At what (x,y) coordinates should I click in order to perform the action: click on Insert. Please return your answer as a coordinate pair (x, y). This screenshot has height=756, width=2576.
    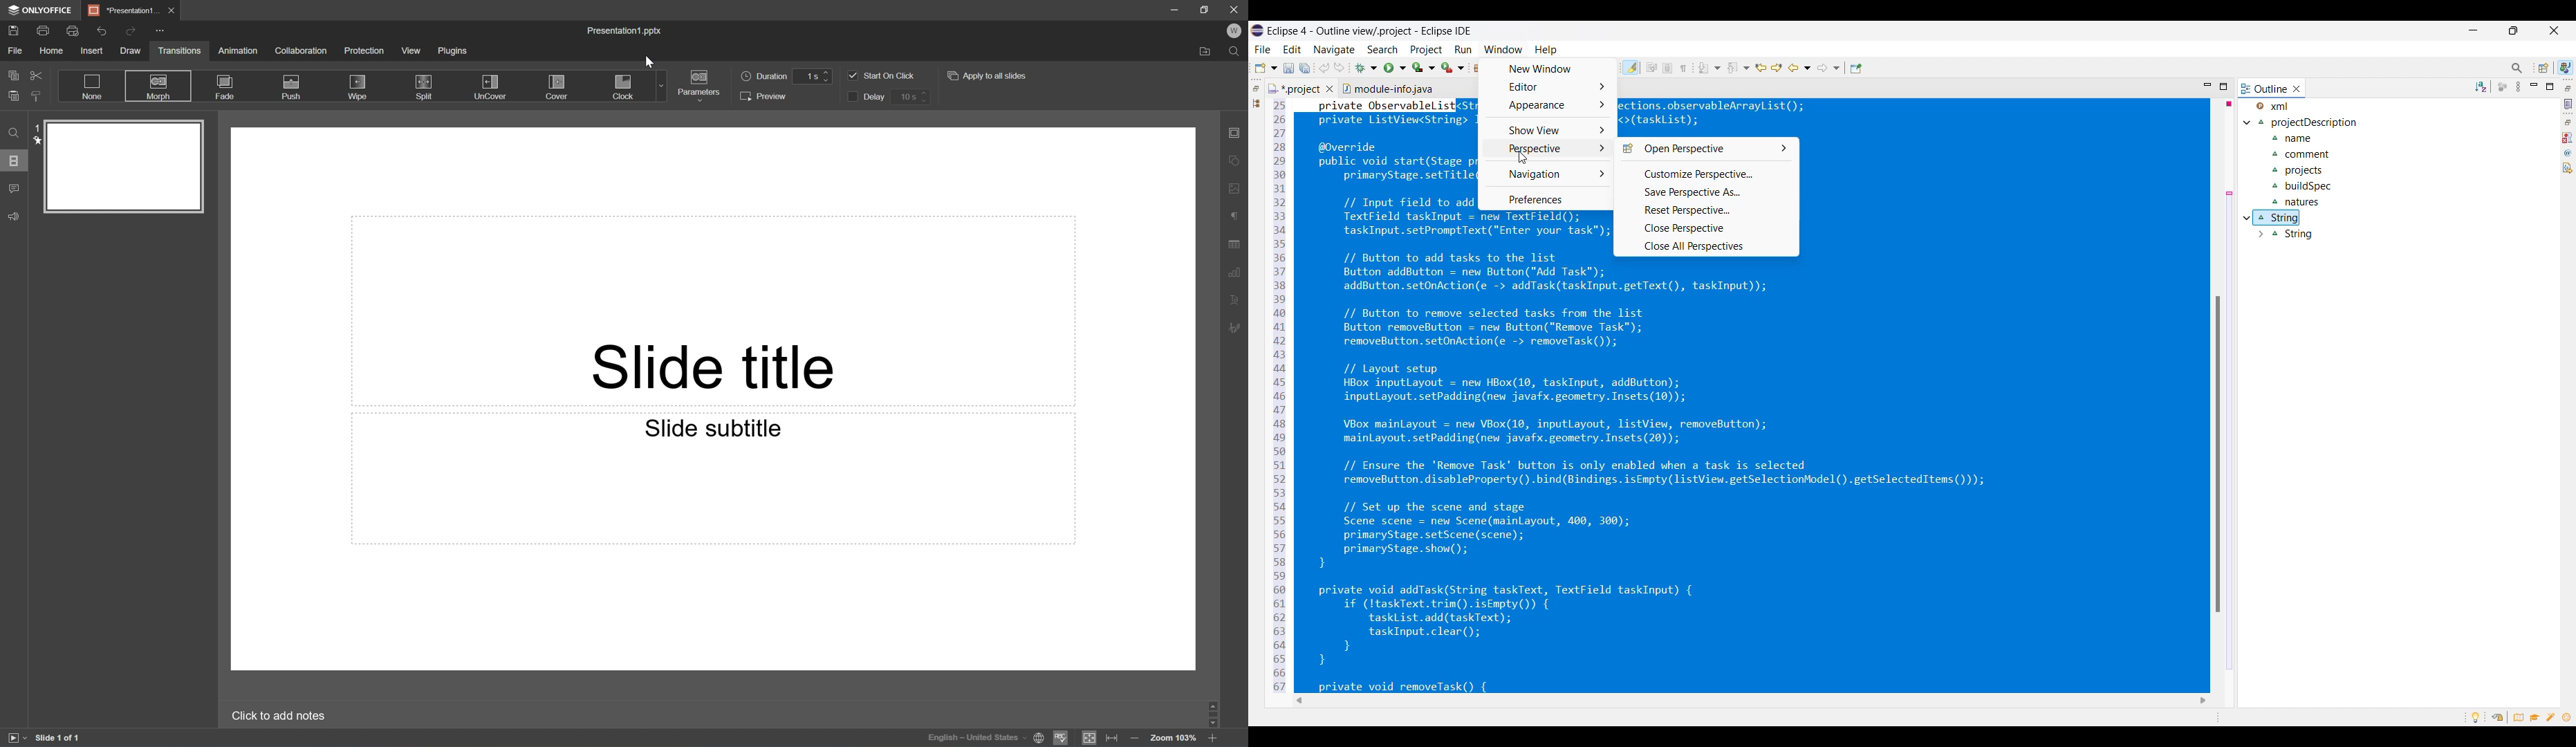
    Looking at the image, I should click on (95, 51).